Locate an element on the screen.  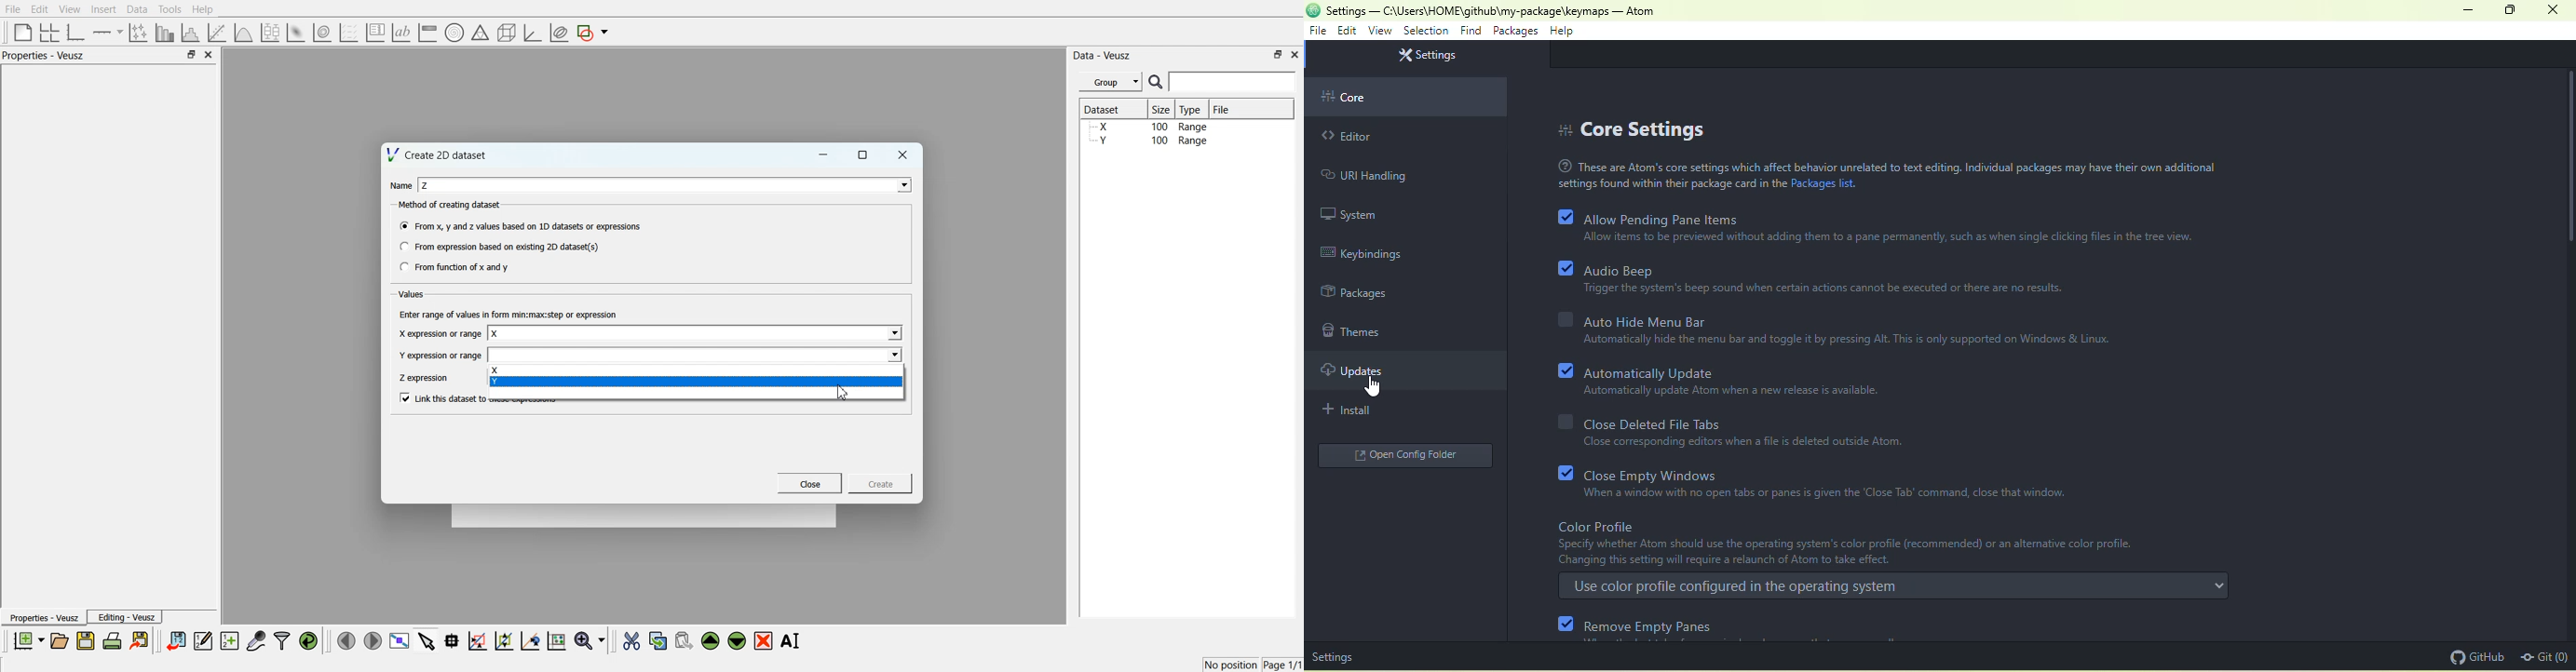
~~ Enter range of values in form min:max:step or expression is located at coordinates (509, 314).